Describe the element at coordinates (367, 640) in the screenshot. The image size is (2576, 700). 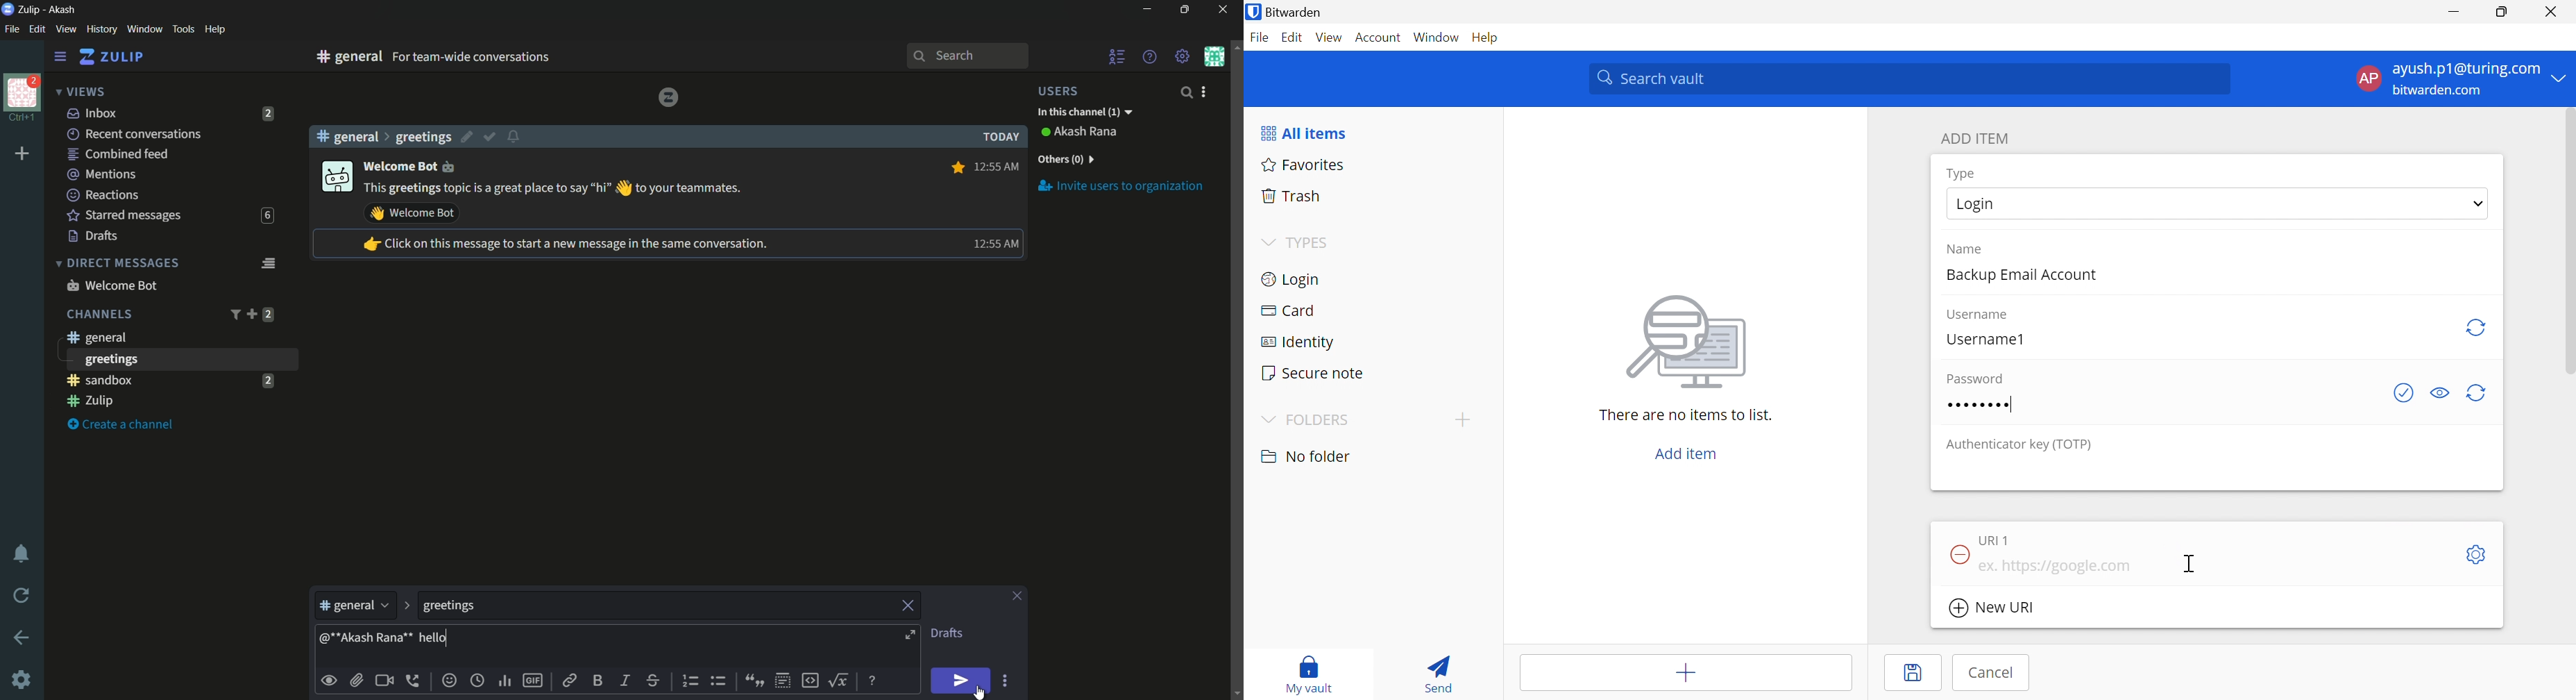
I see `mentioned someone` at that location.